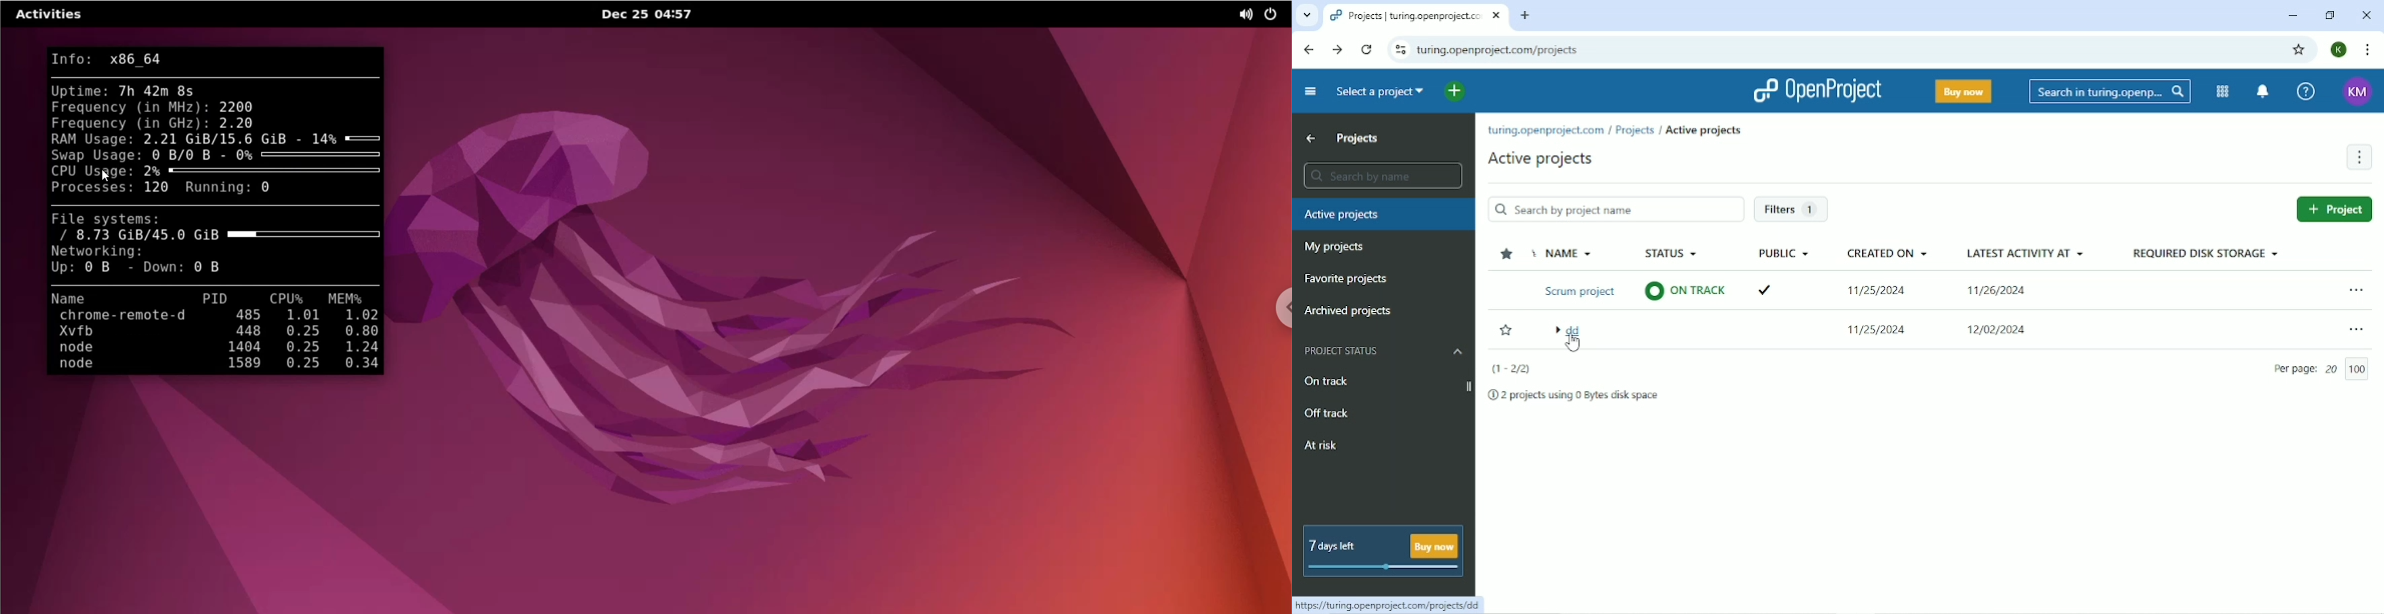 This screenshot has width=2408, height=616. What do you see at coordinates (2301, 50) in the screenshot?
I see `Bookmark this tab` at bounding box center [2301, 50].